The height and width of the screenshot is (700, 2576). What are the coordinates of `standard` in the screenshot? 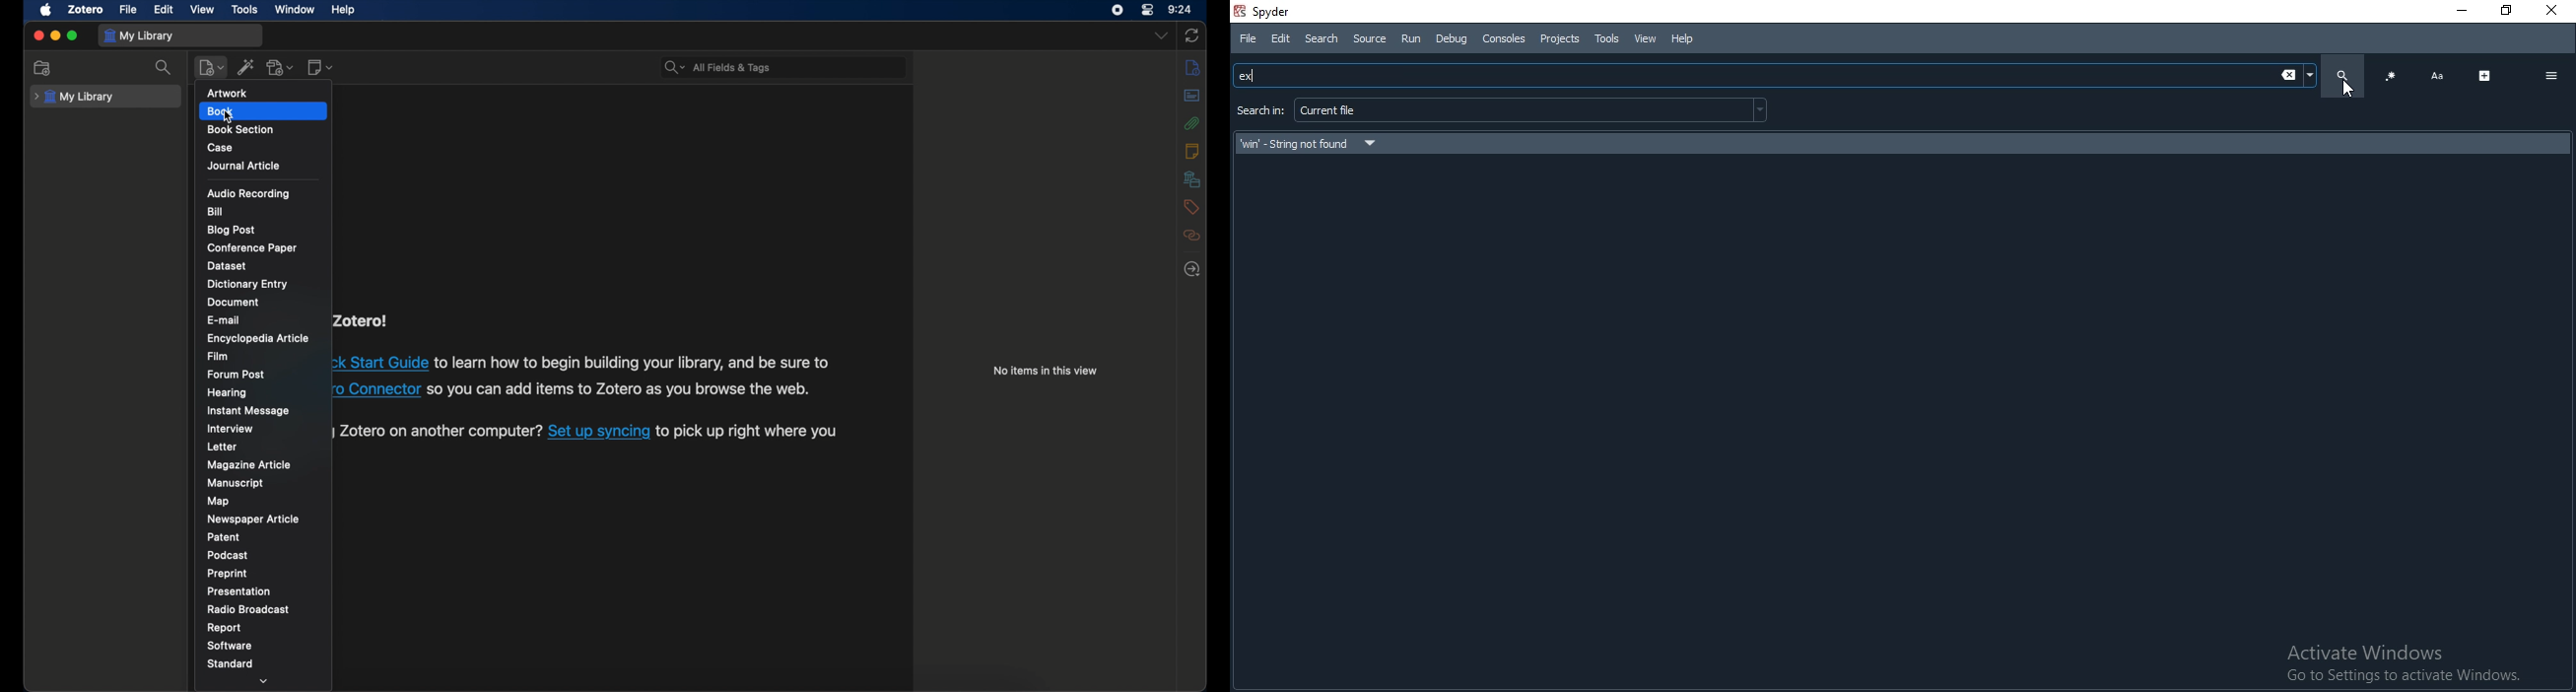 It's located at (231, 663).